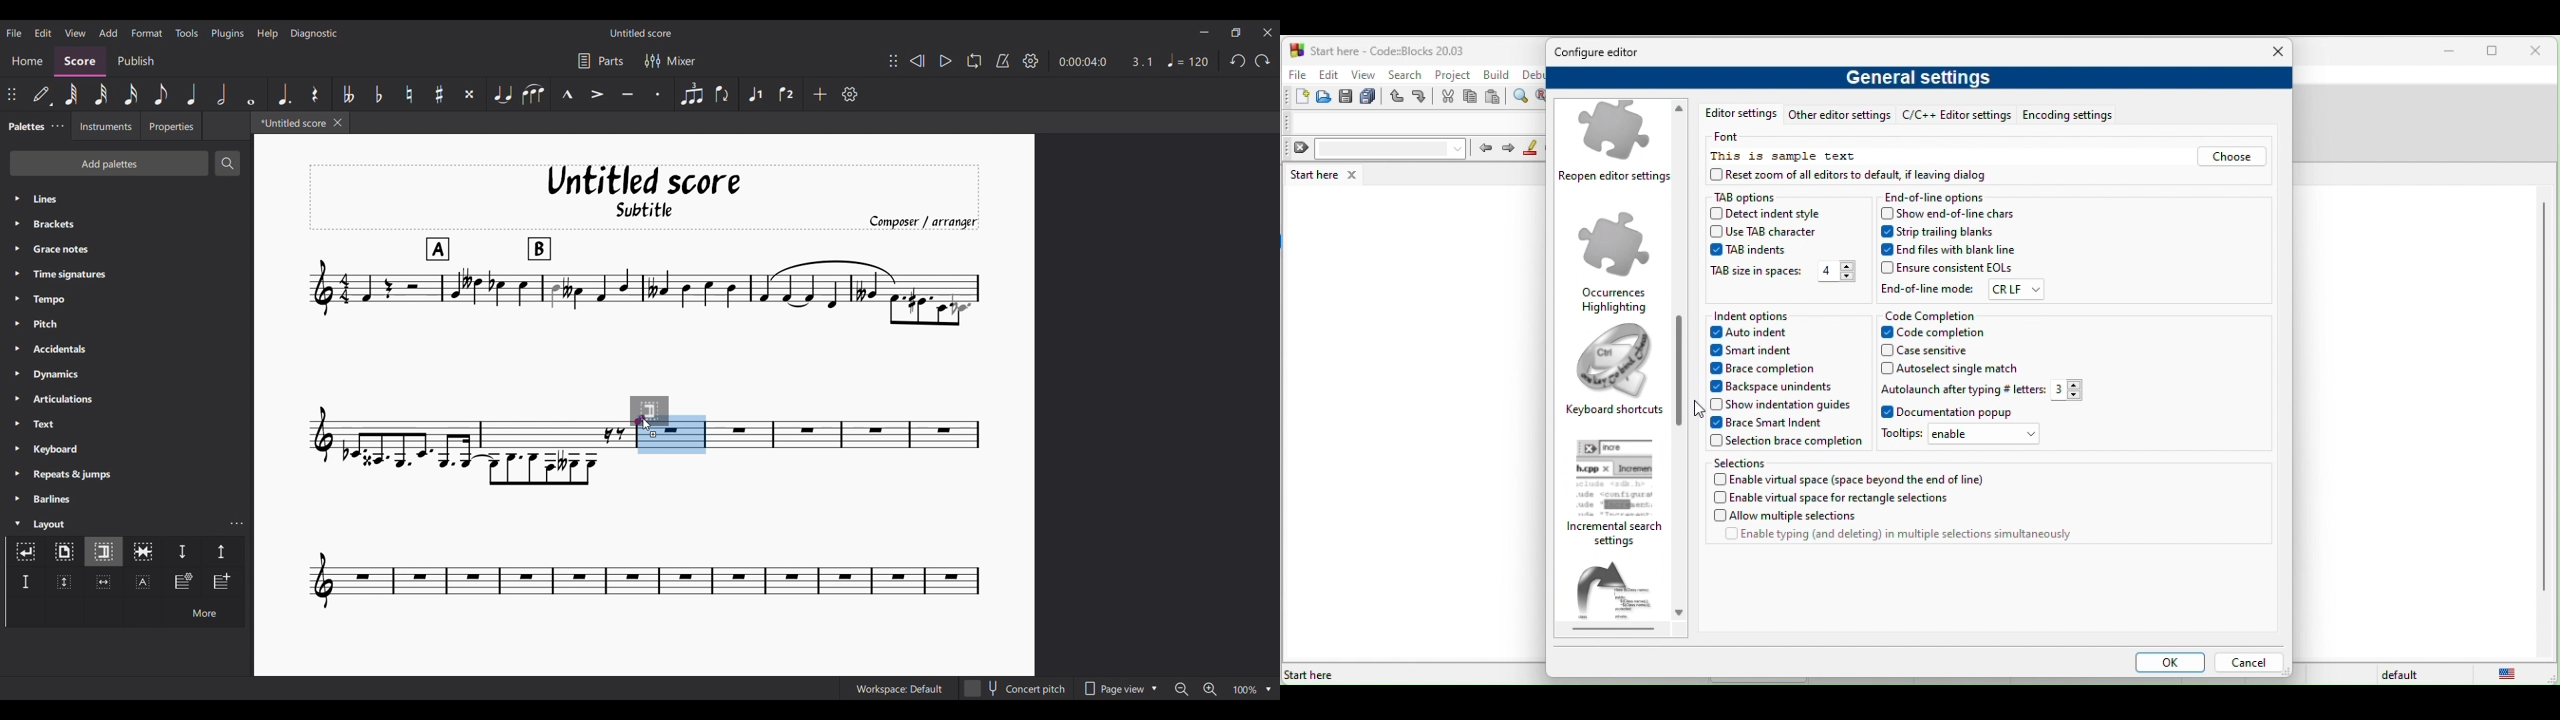 The image size is (2576, 728). Describe the element at coordinates (1327, 174) in the screenshot. I see `start here` at that location.